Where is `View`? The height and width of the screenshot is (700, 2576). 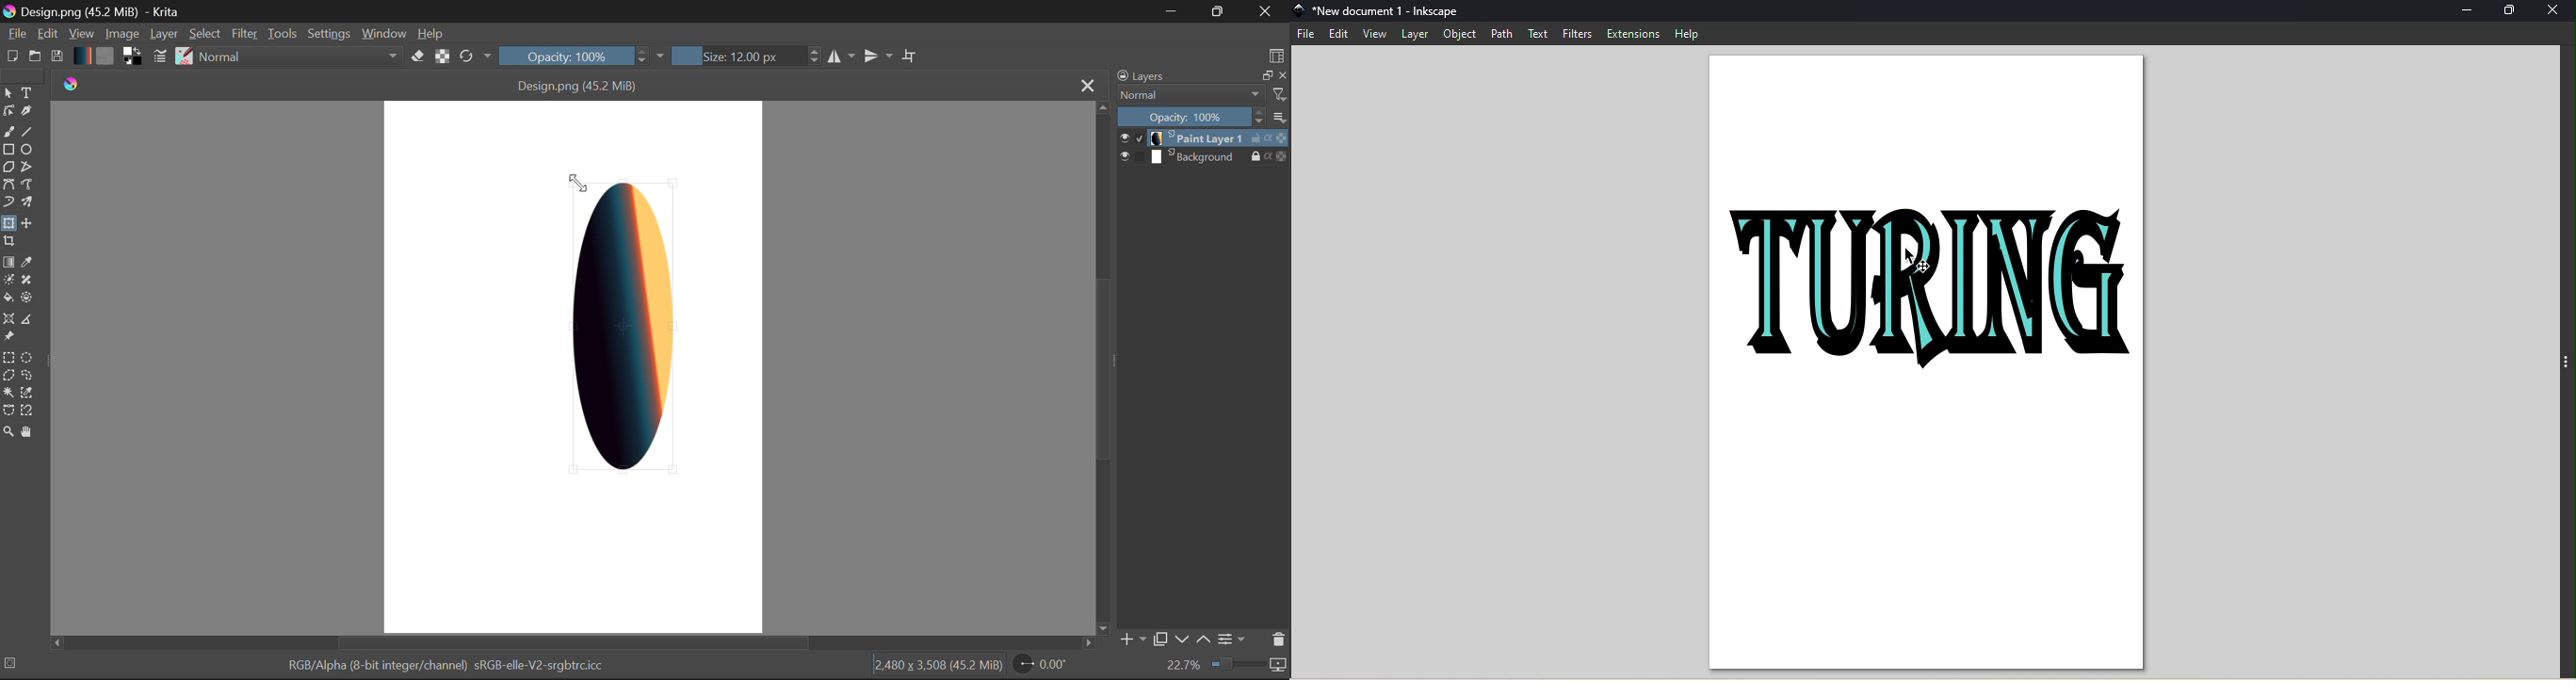
View is located at coordinates (1376, 35).